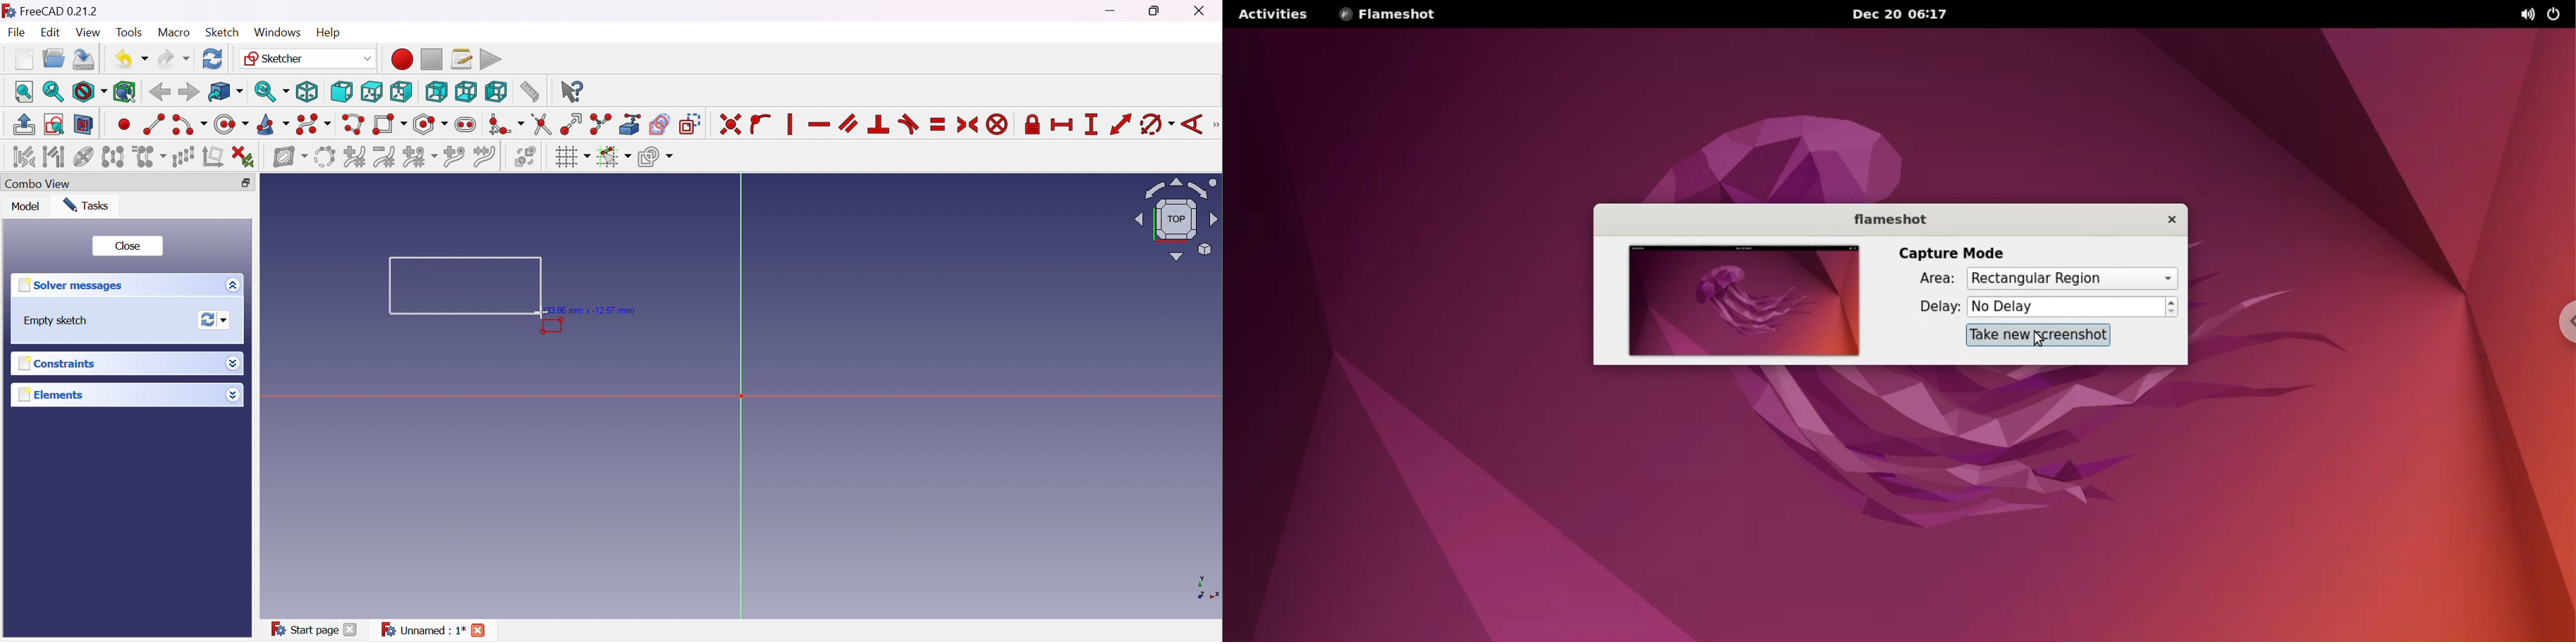 The image size is (2576, 644). What do you see at coordinates (373, 92) in the screenshot?
I see `Top` at bounding box center [373, 92].